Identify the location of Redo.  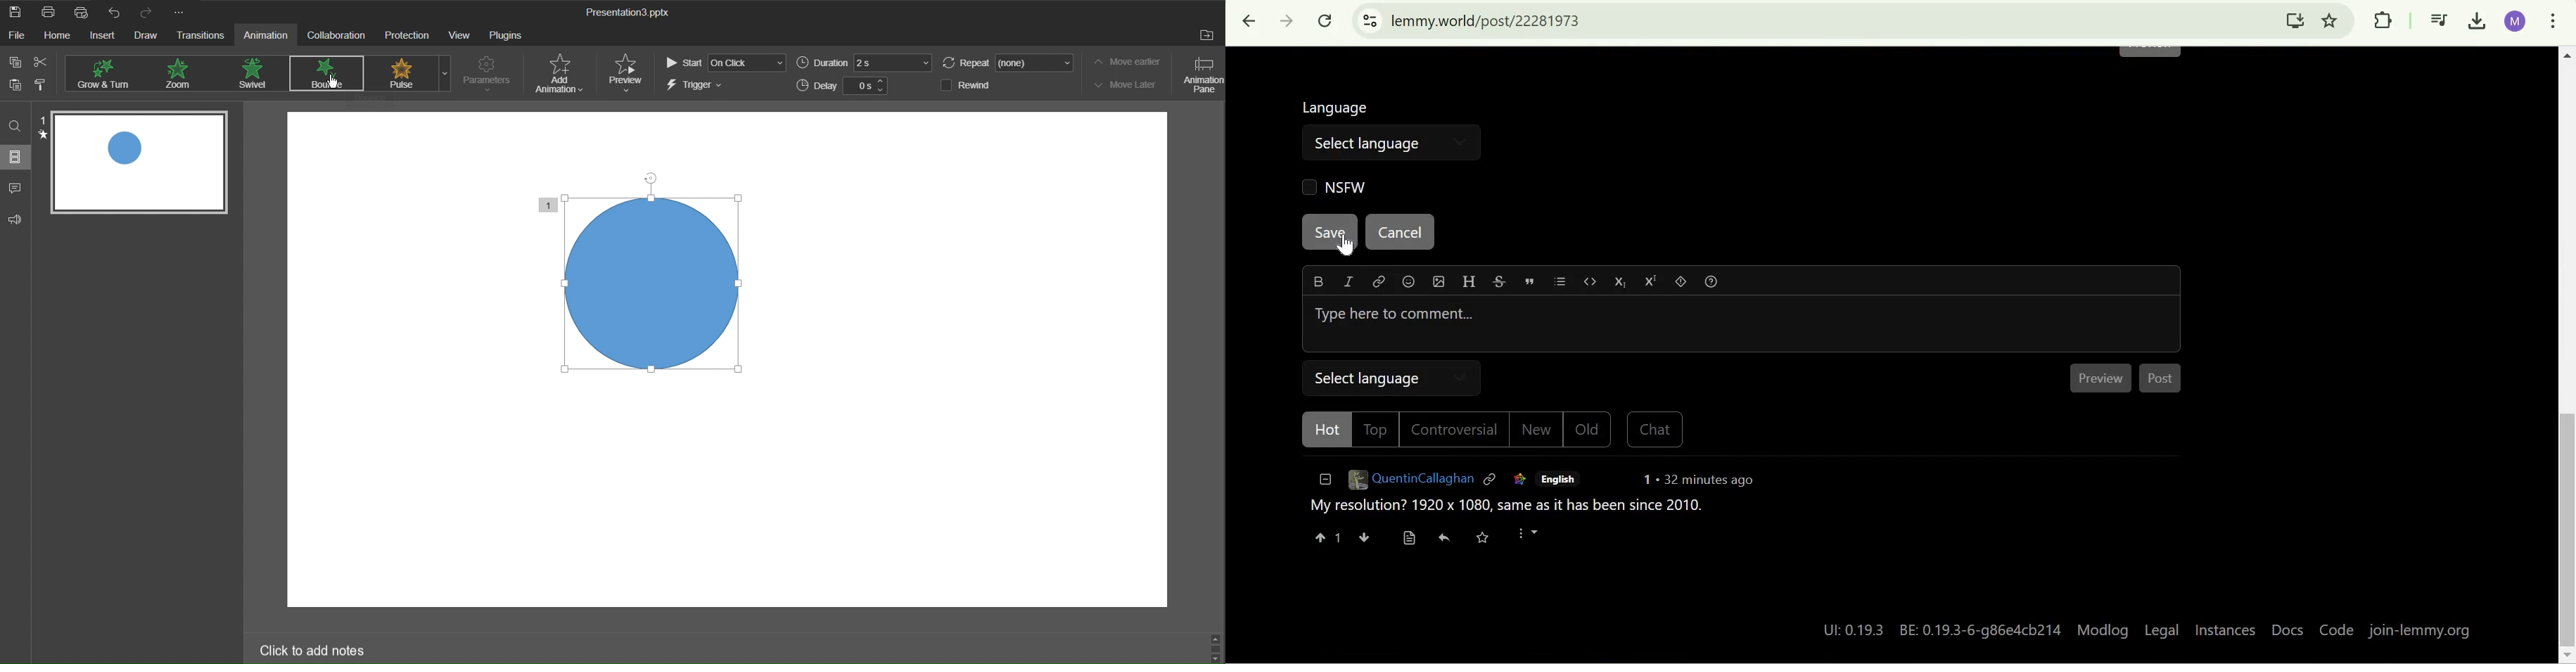
(144, 13).